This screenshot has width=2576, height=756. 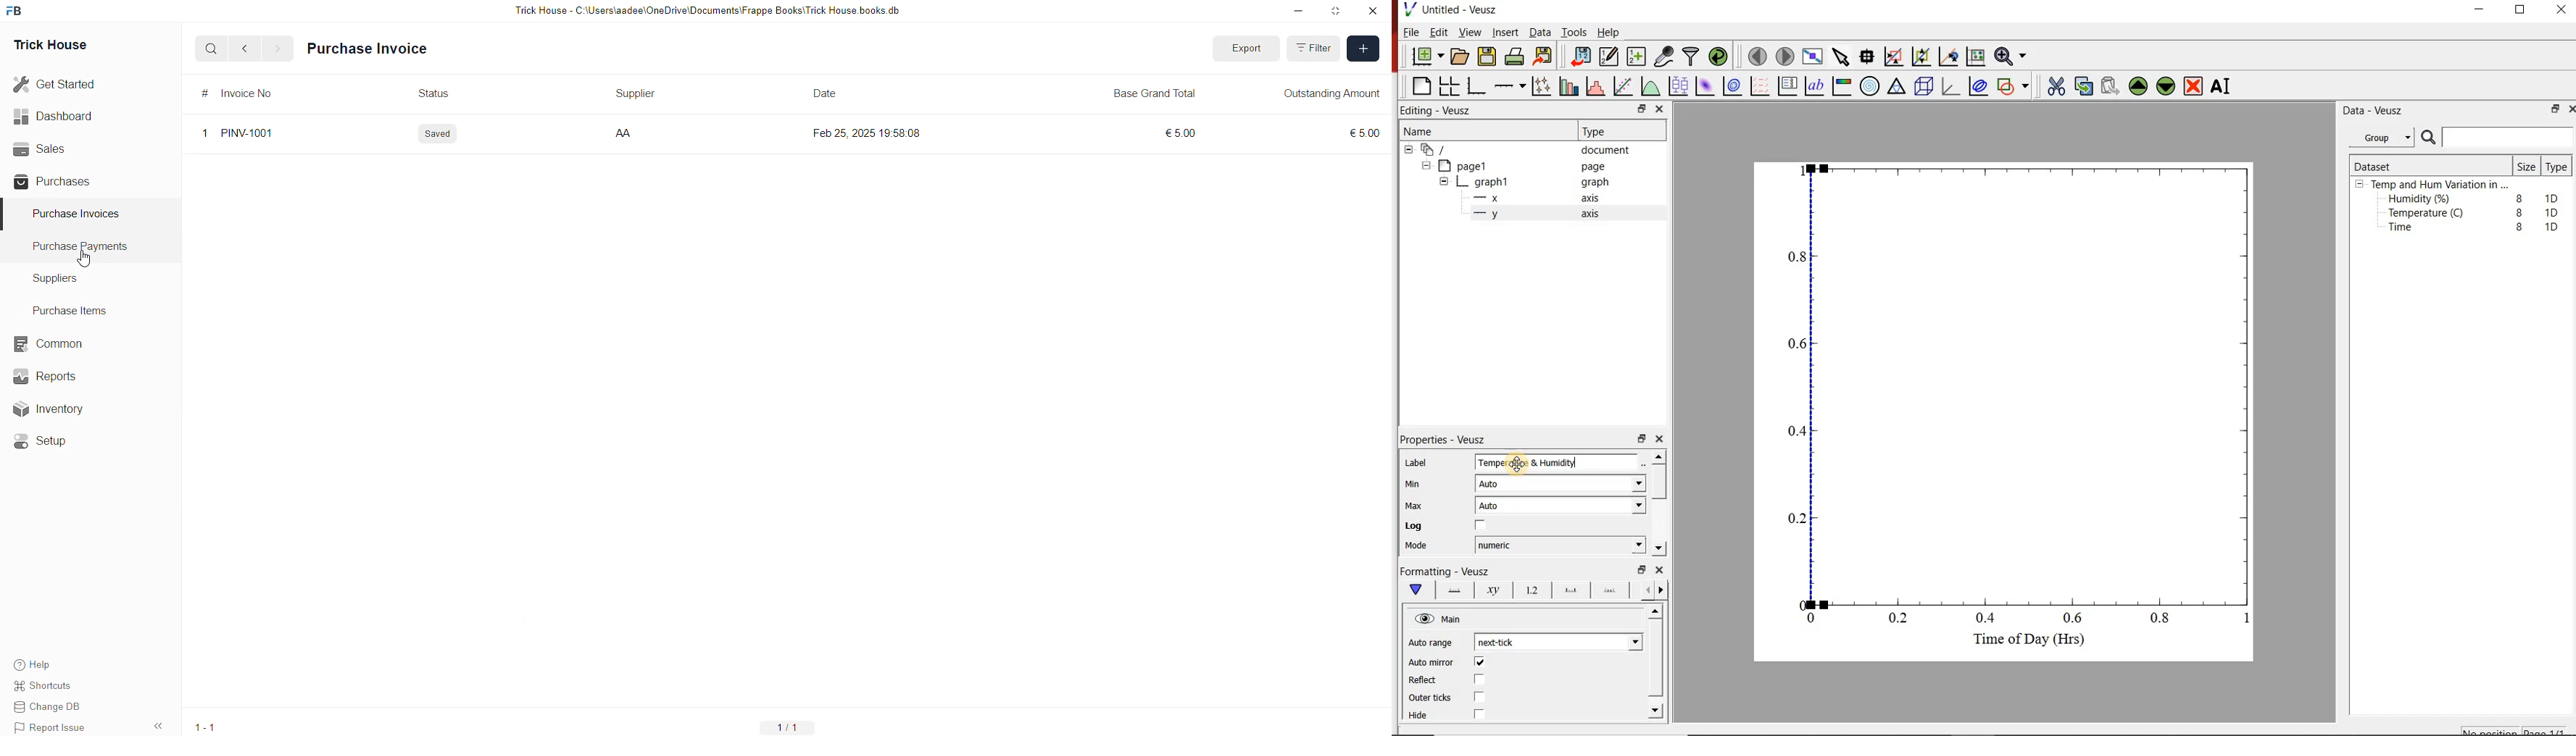 I want to click on Export, so click(x=1241, y=47).